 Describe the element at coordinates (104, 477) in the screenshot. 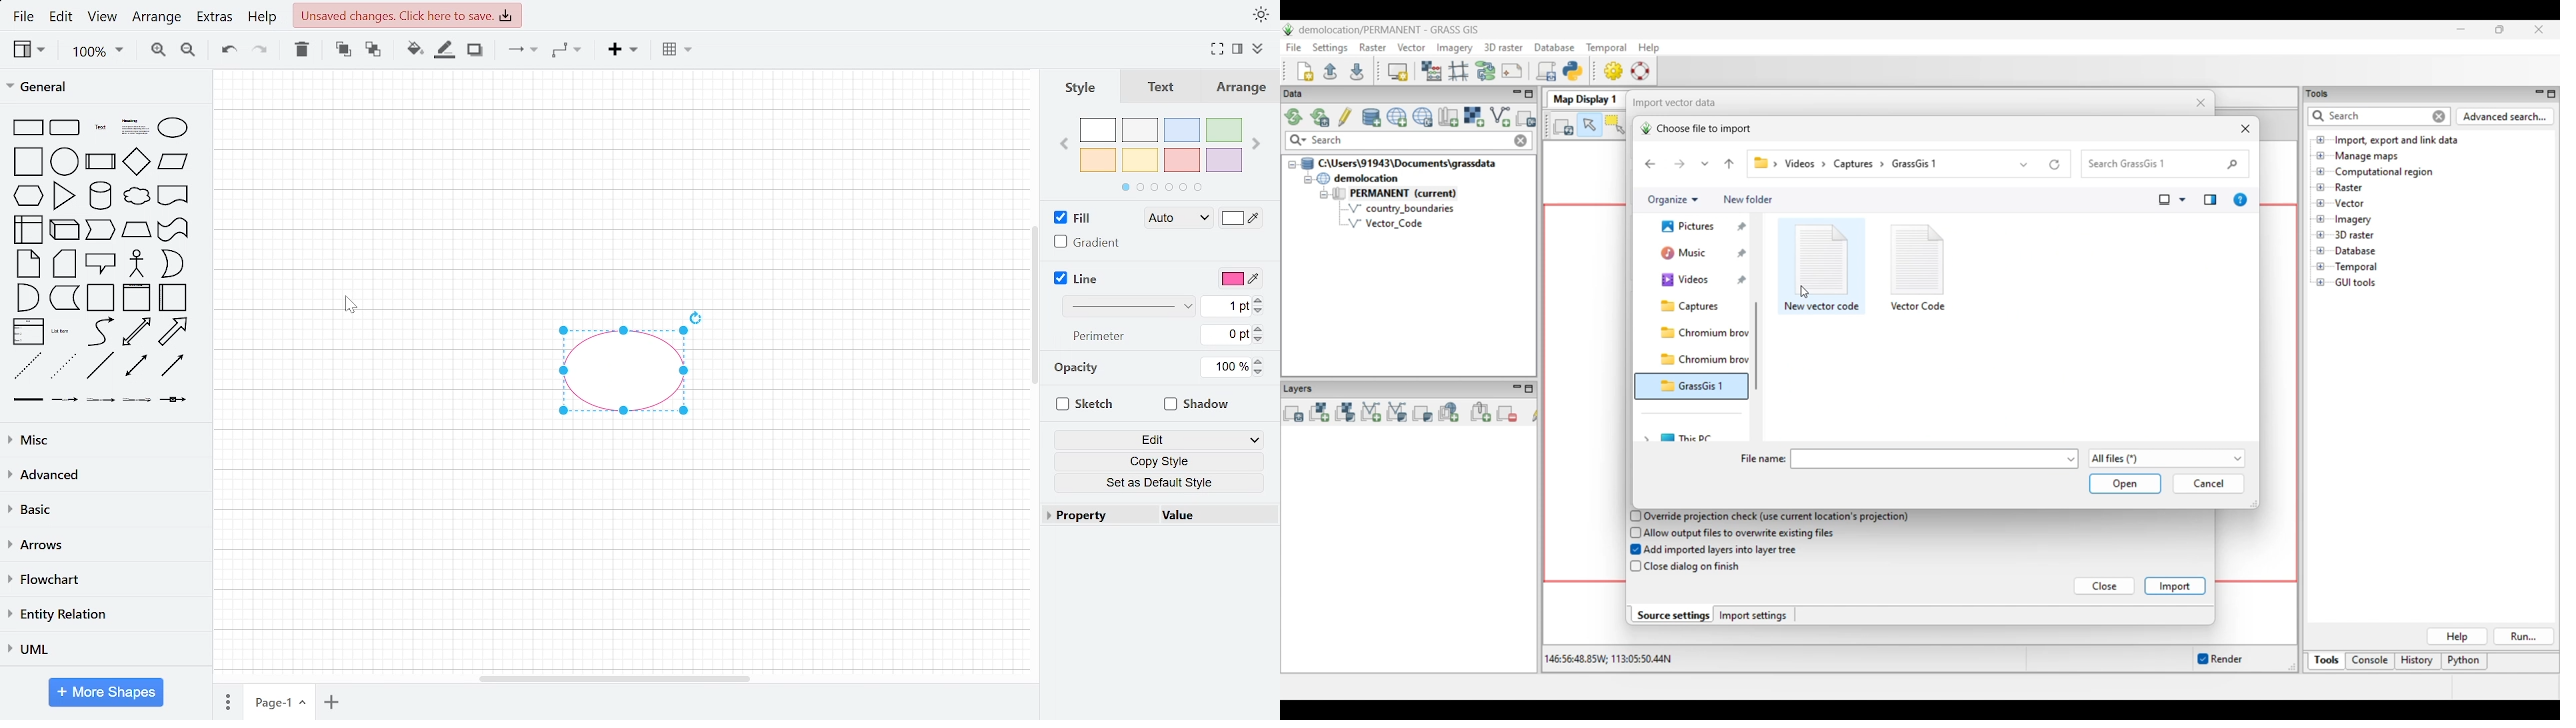

I see `Advanced` at that location.